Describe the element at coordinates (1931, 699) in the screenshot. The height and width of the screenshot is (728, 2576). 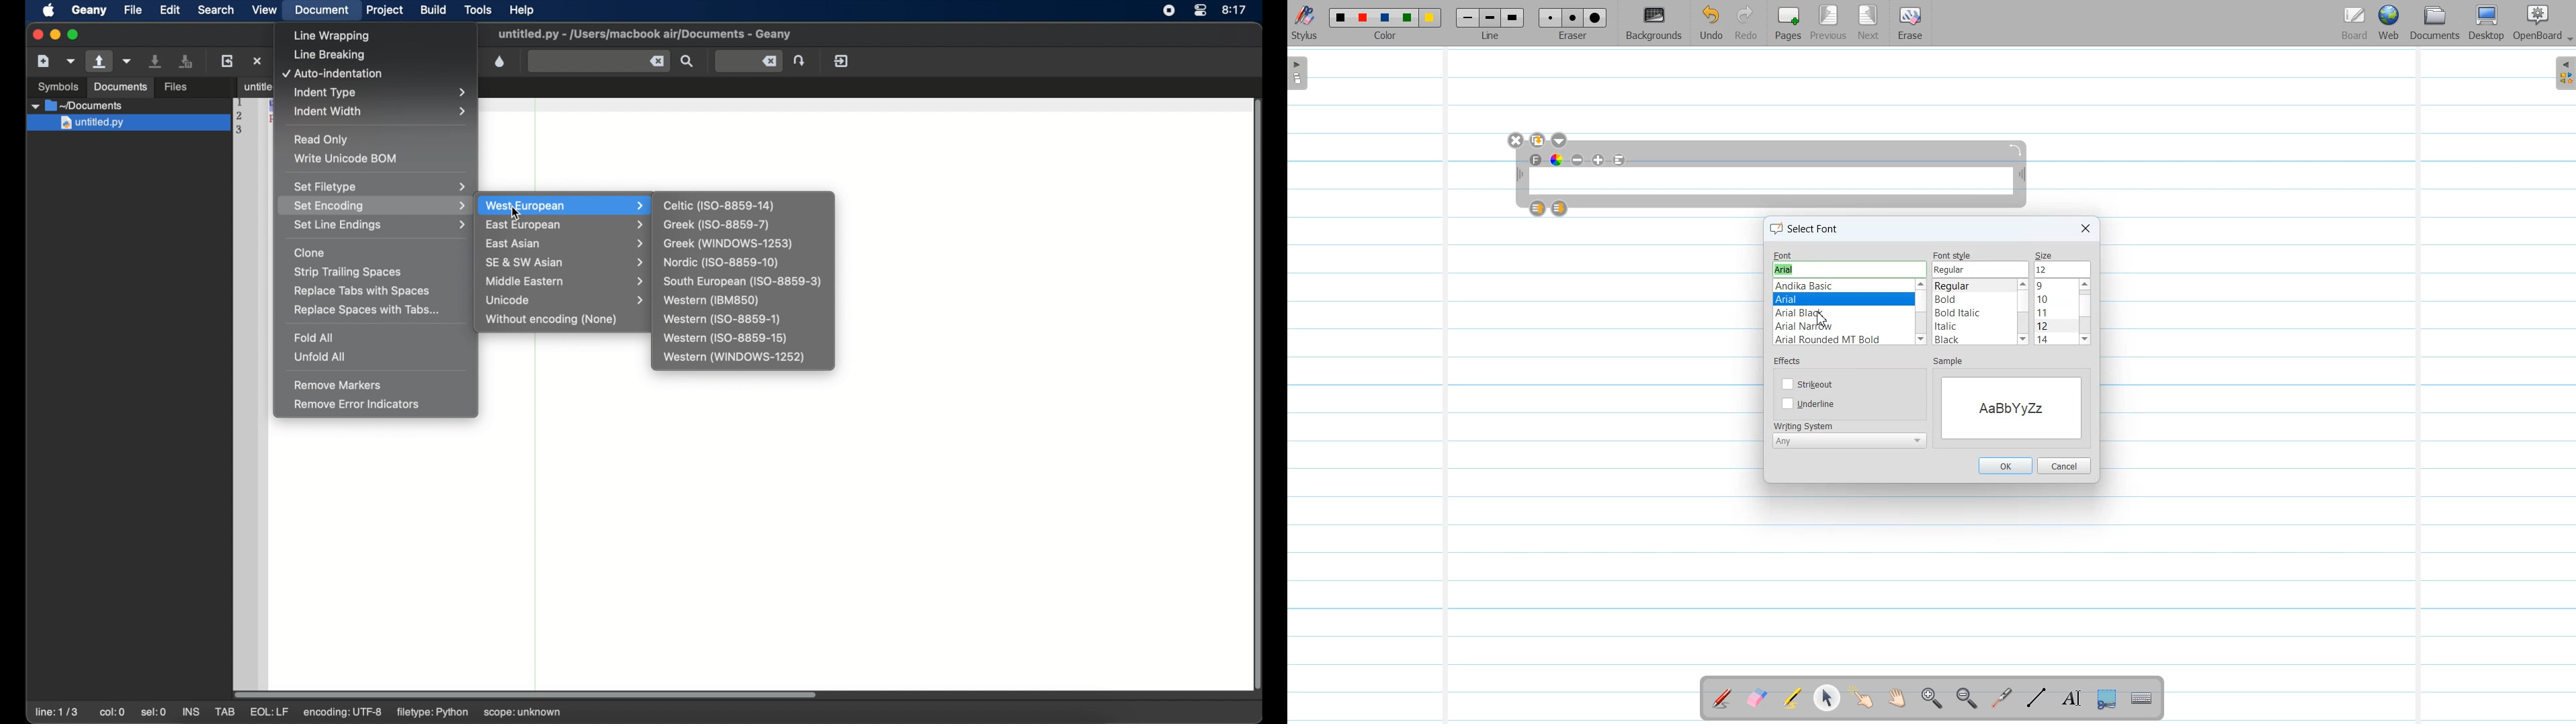
I see `Zoom In` at that location.